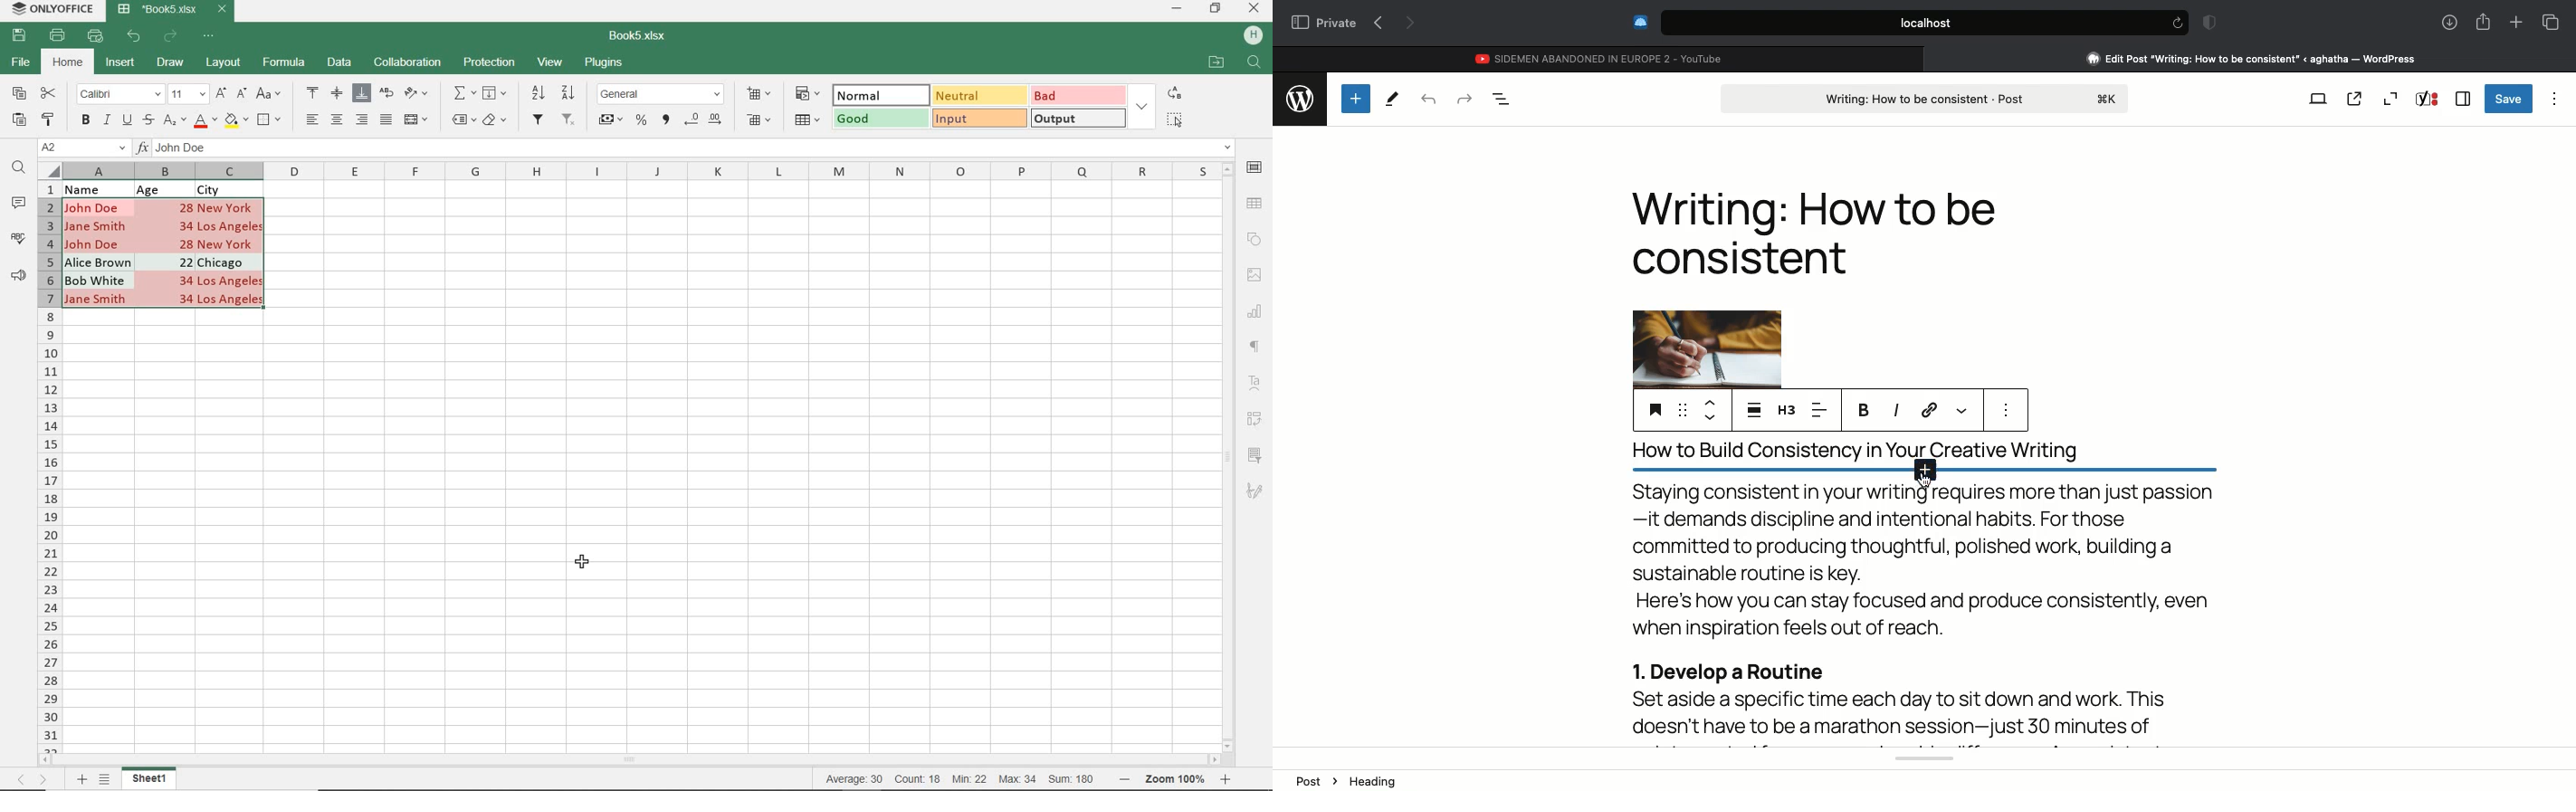 This screenshot has width=2576, height=812. What do you see at coordinates (1465, 99) in the screenshot?
I see `Redo` at bounding box center [1465, 99].